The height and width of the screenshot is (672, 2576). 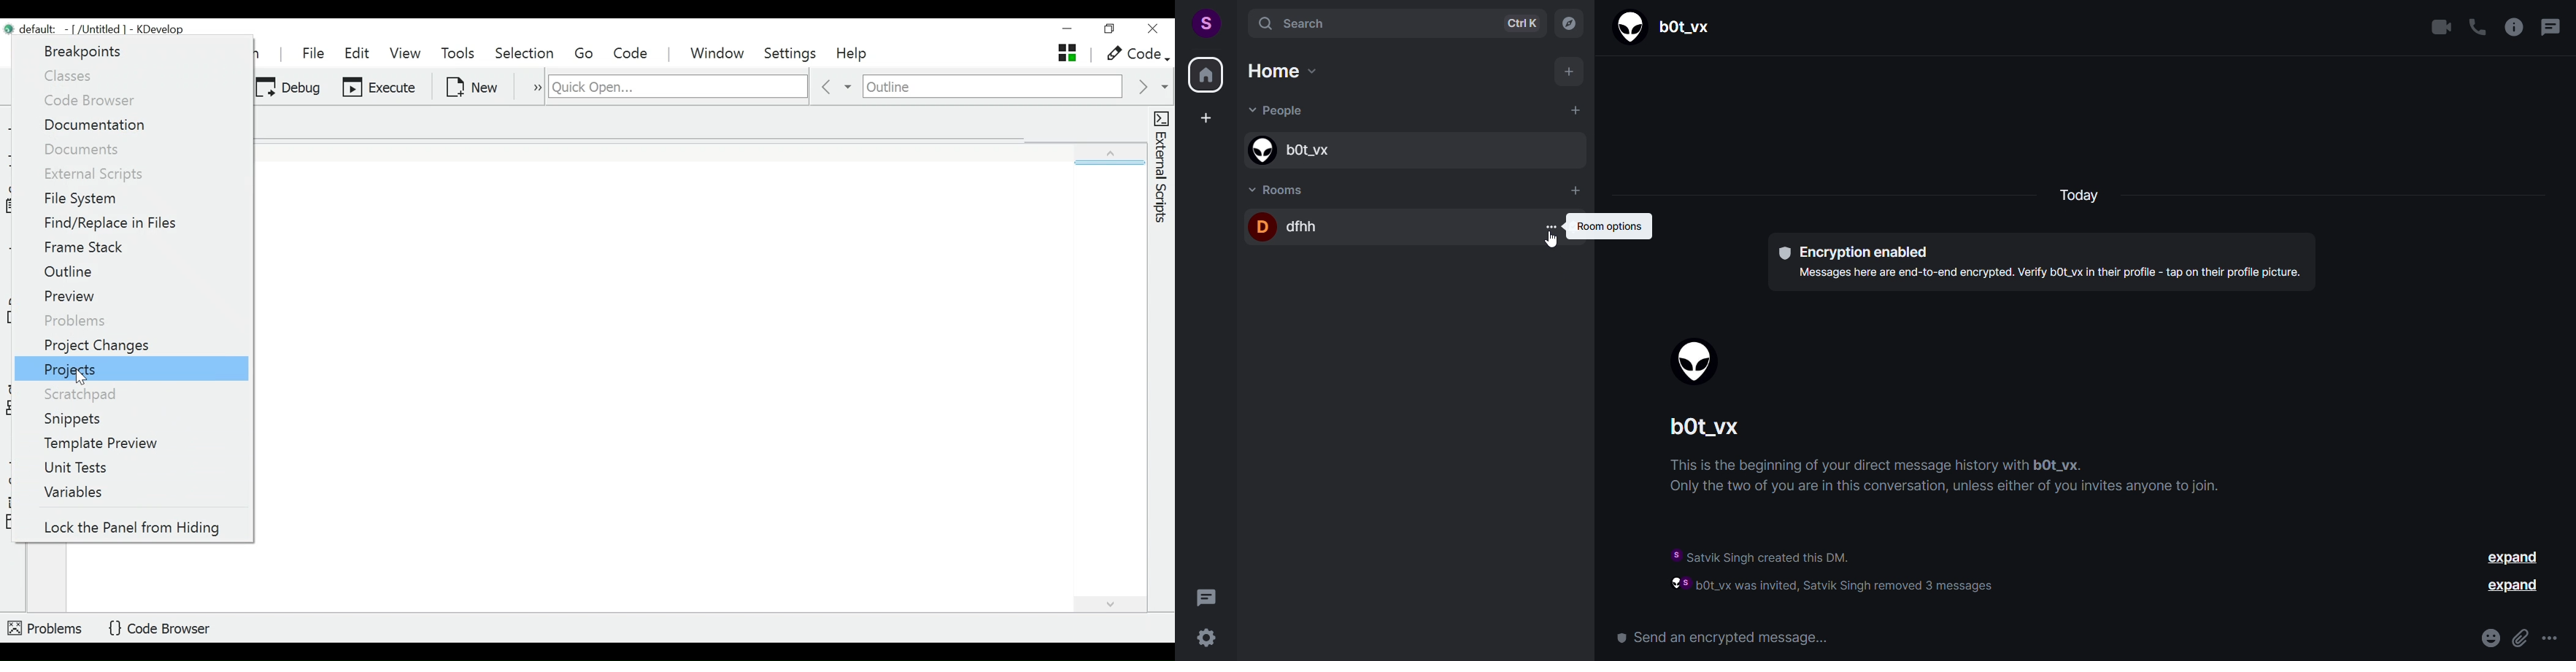 I want to click on room info, so click(x=2512, y=27).